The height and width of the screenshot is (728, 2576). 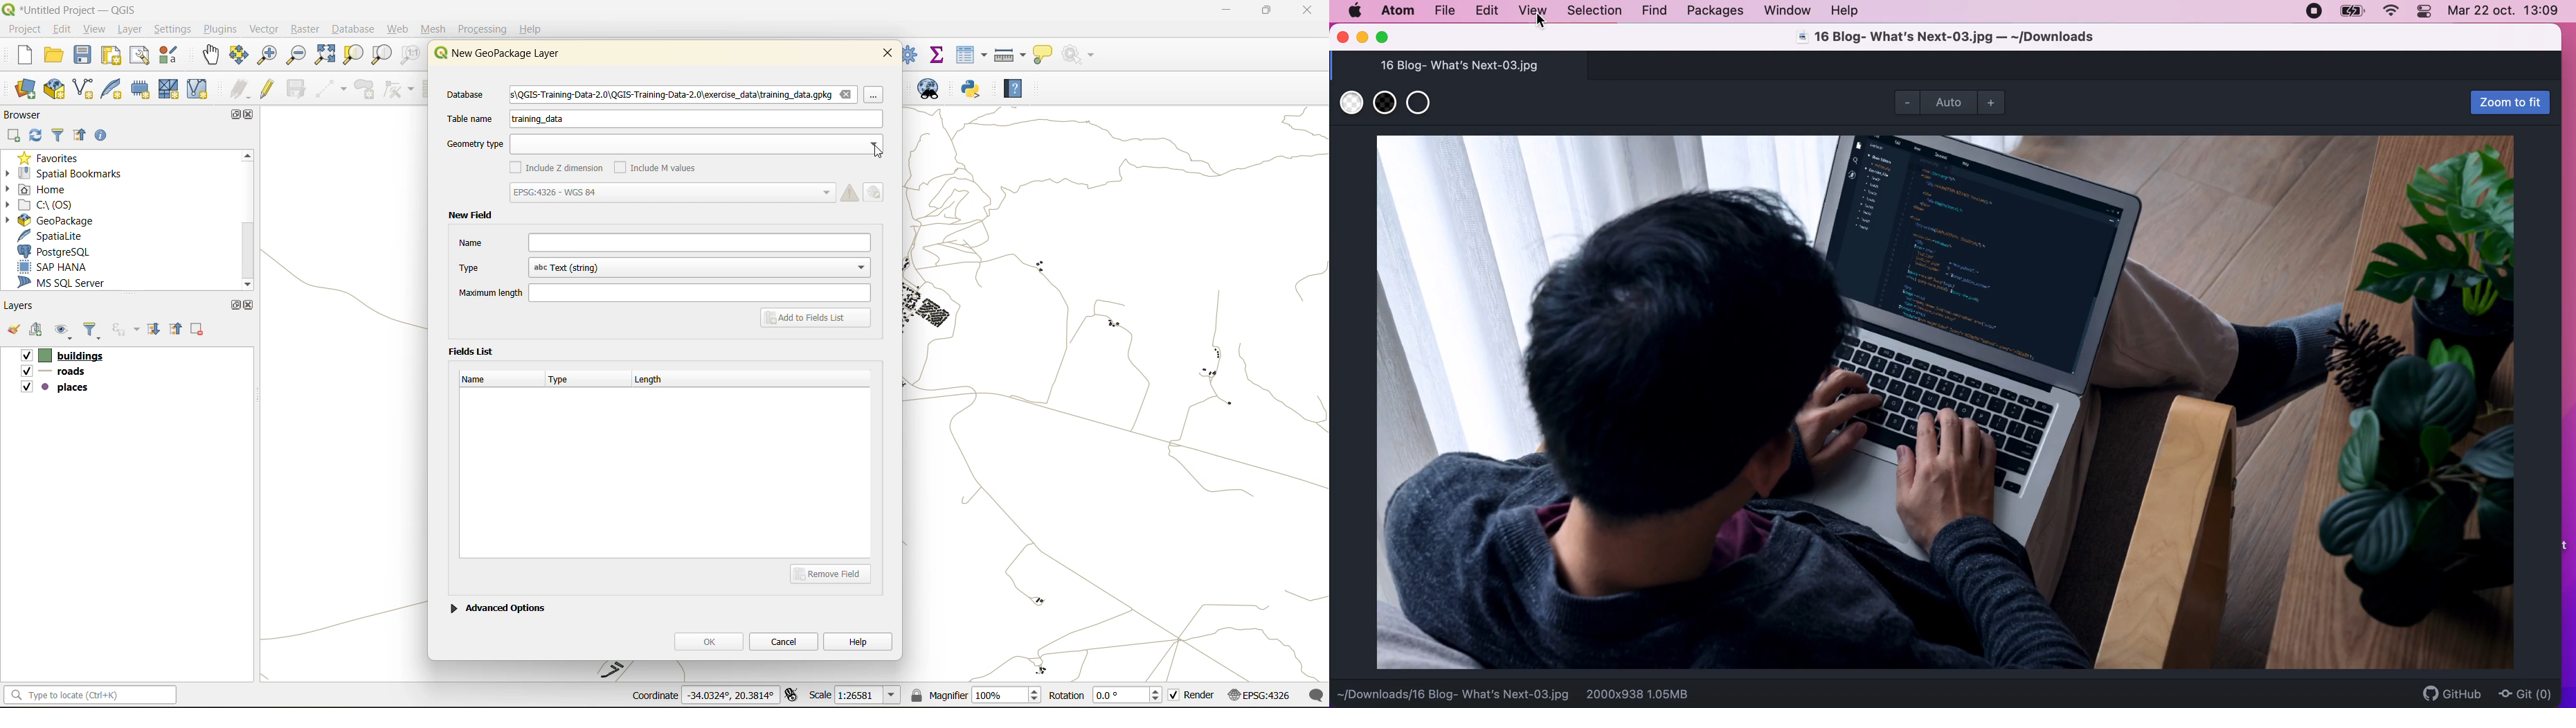 I want to click on filter by expression, so click(x=127, y=329).